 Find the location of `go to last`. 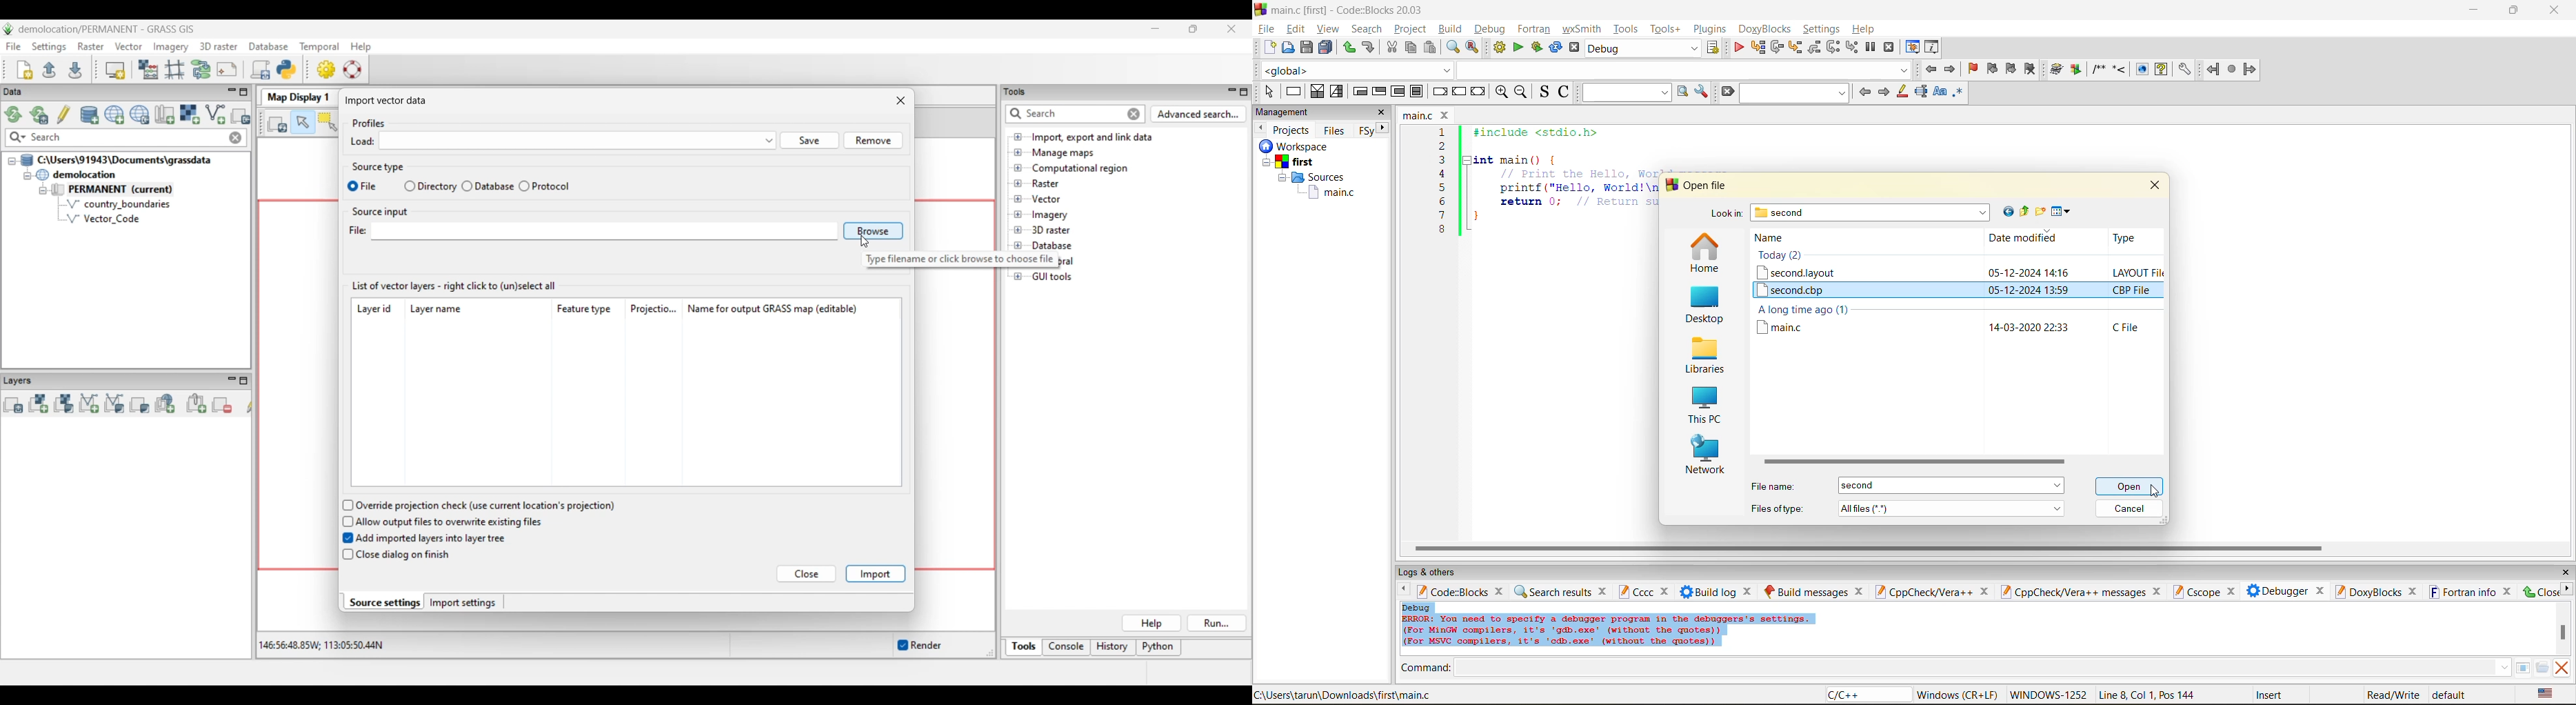

go to last is located at coordinates (2006, 211).